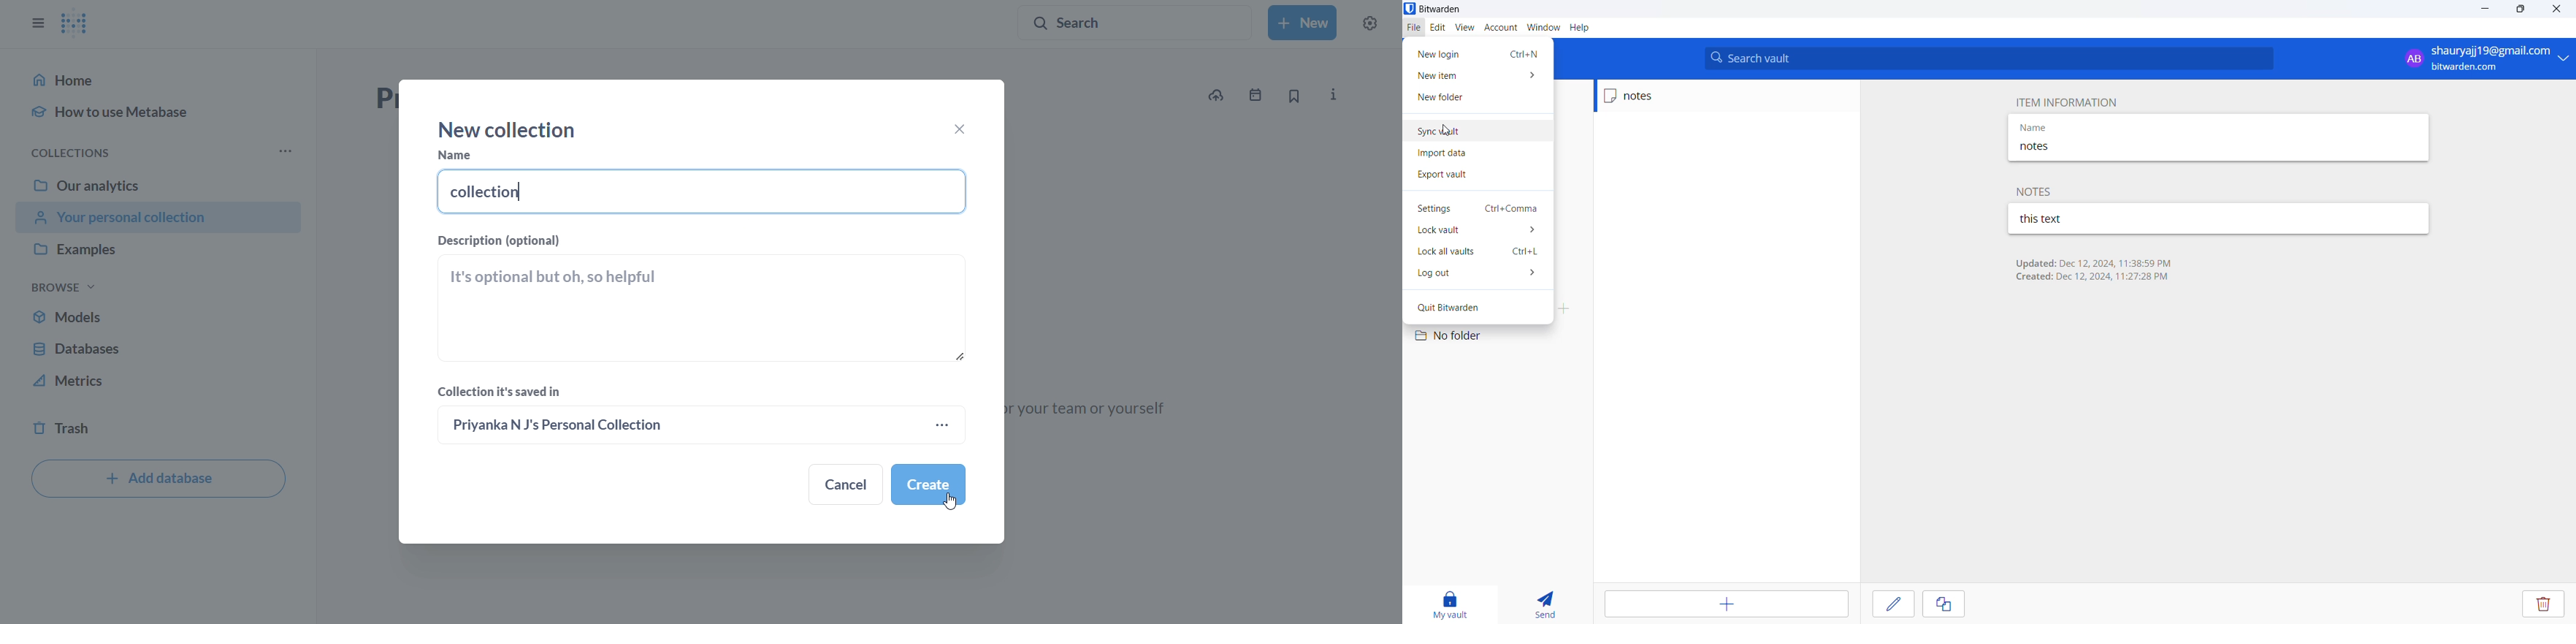 This screenshot has height=644, width=2576. I want to click on log out, so click(1479, 275).